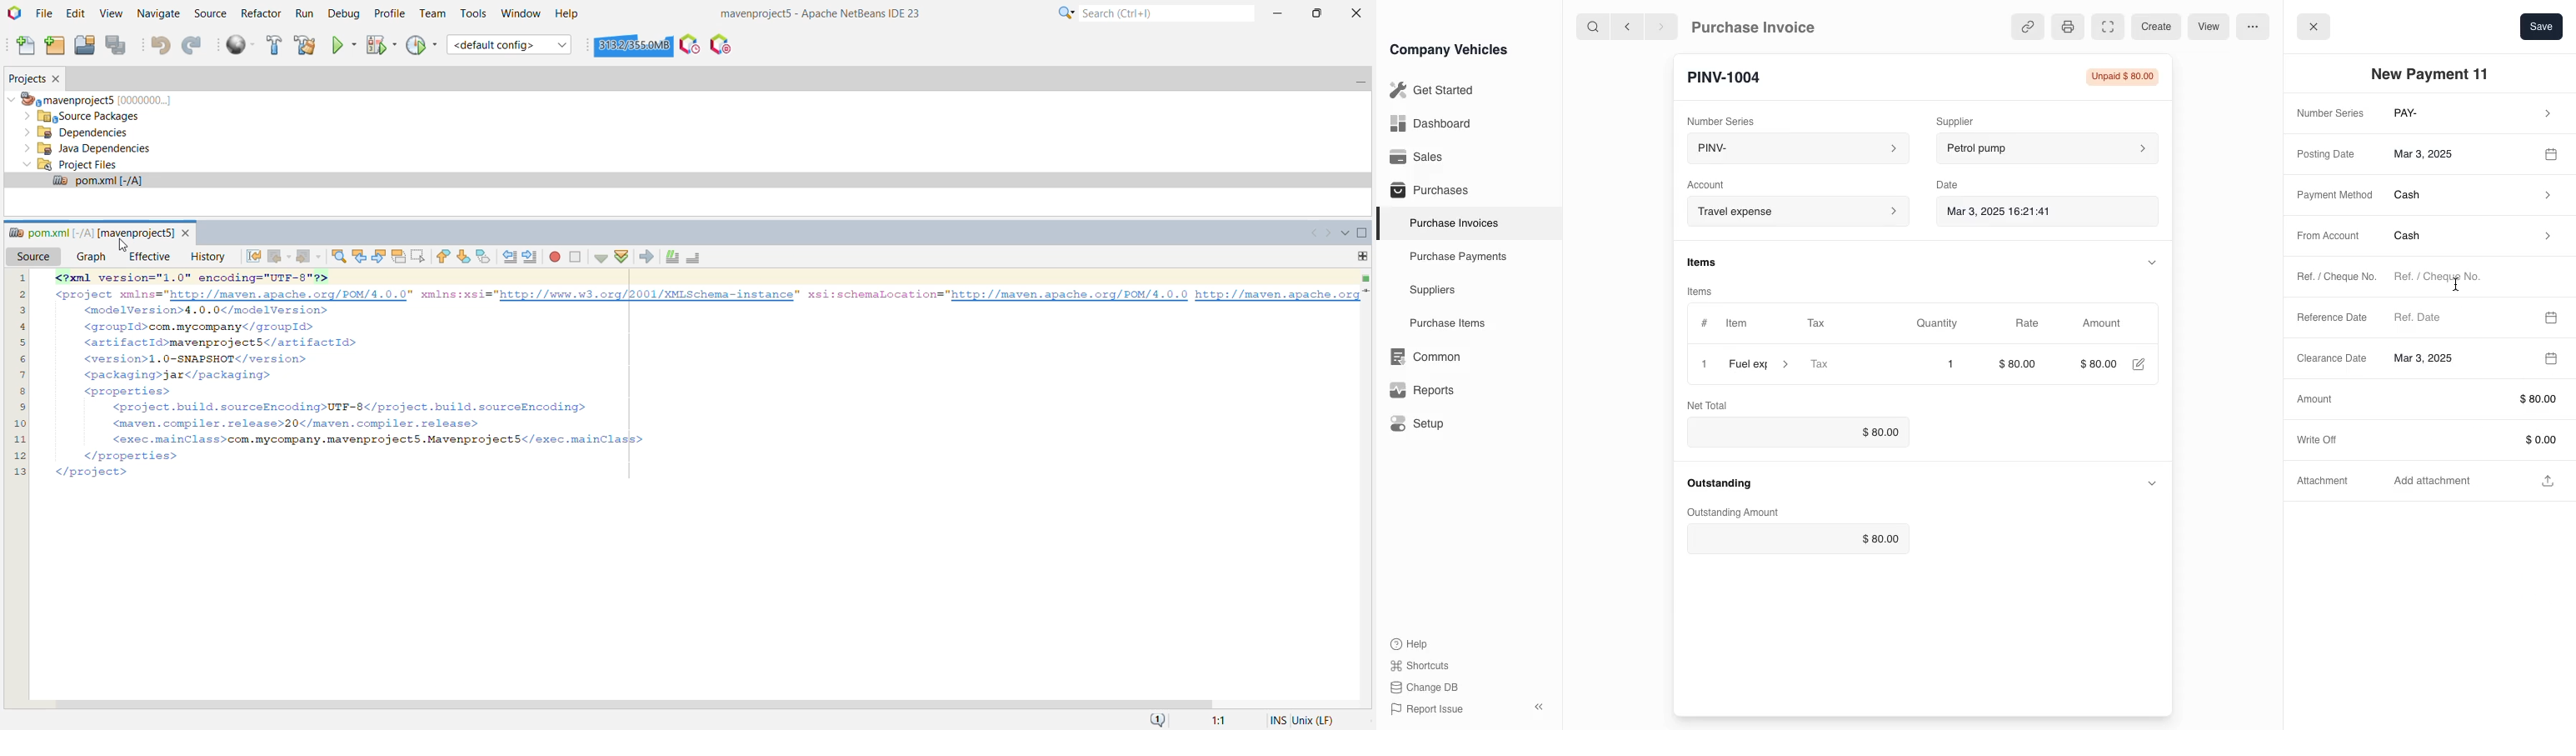 The image size is (2576, 756). What do you see at coordinates (1421, 357) in the screenshot?
I see `Common` at bounding box center [1421, 357].